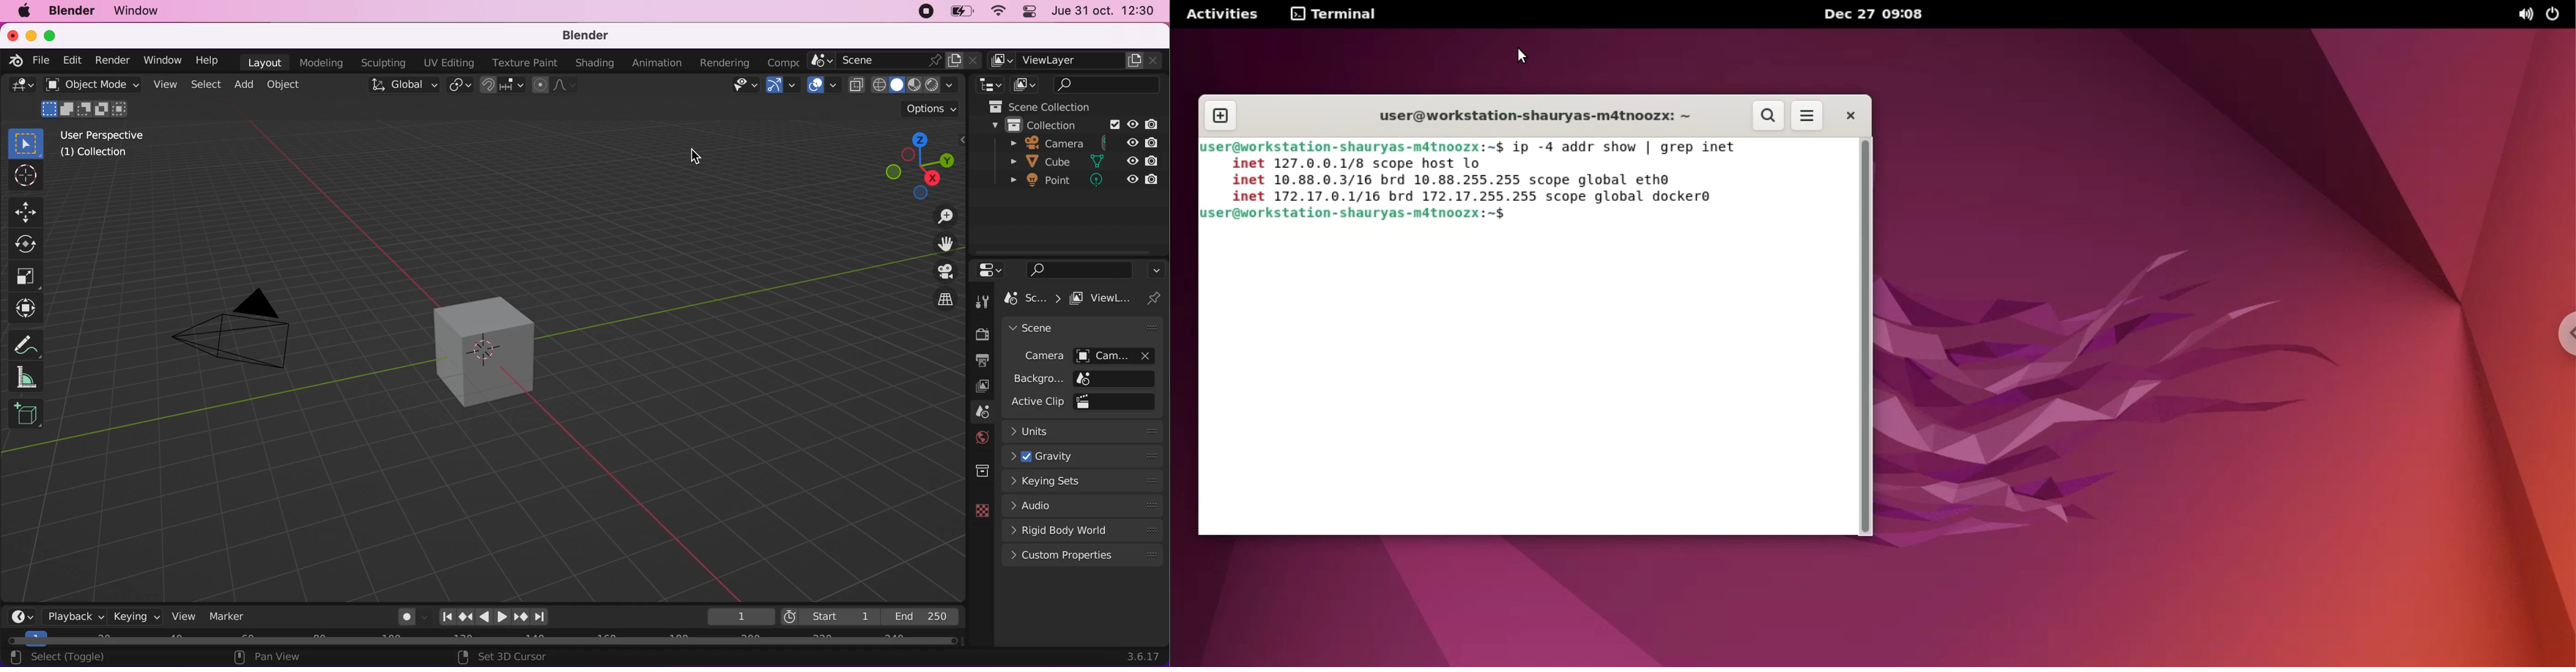 This screenshot has height=672, width=2576. I want to click on uv editing, so click(450, 64).